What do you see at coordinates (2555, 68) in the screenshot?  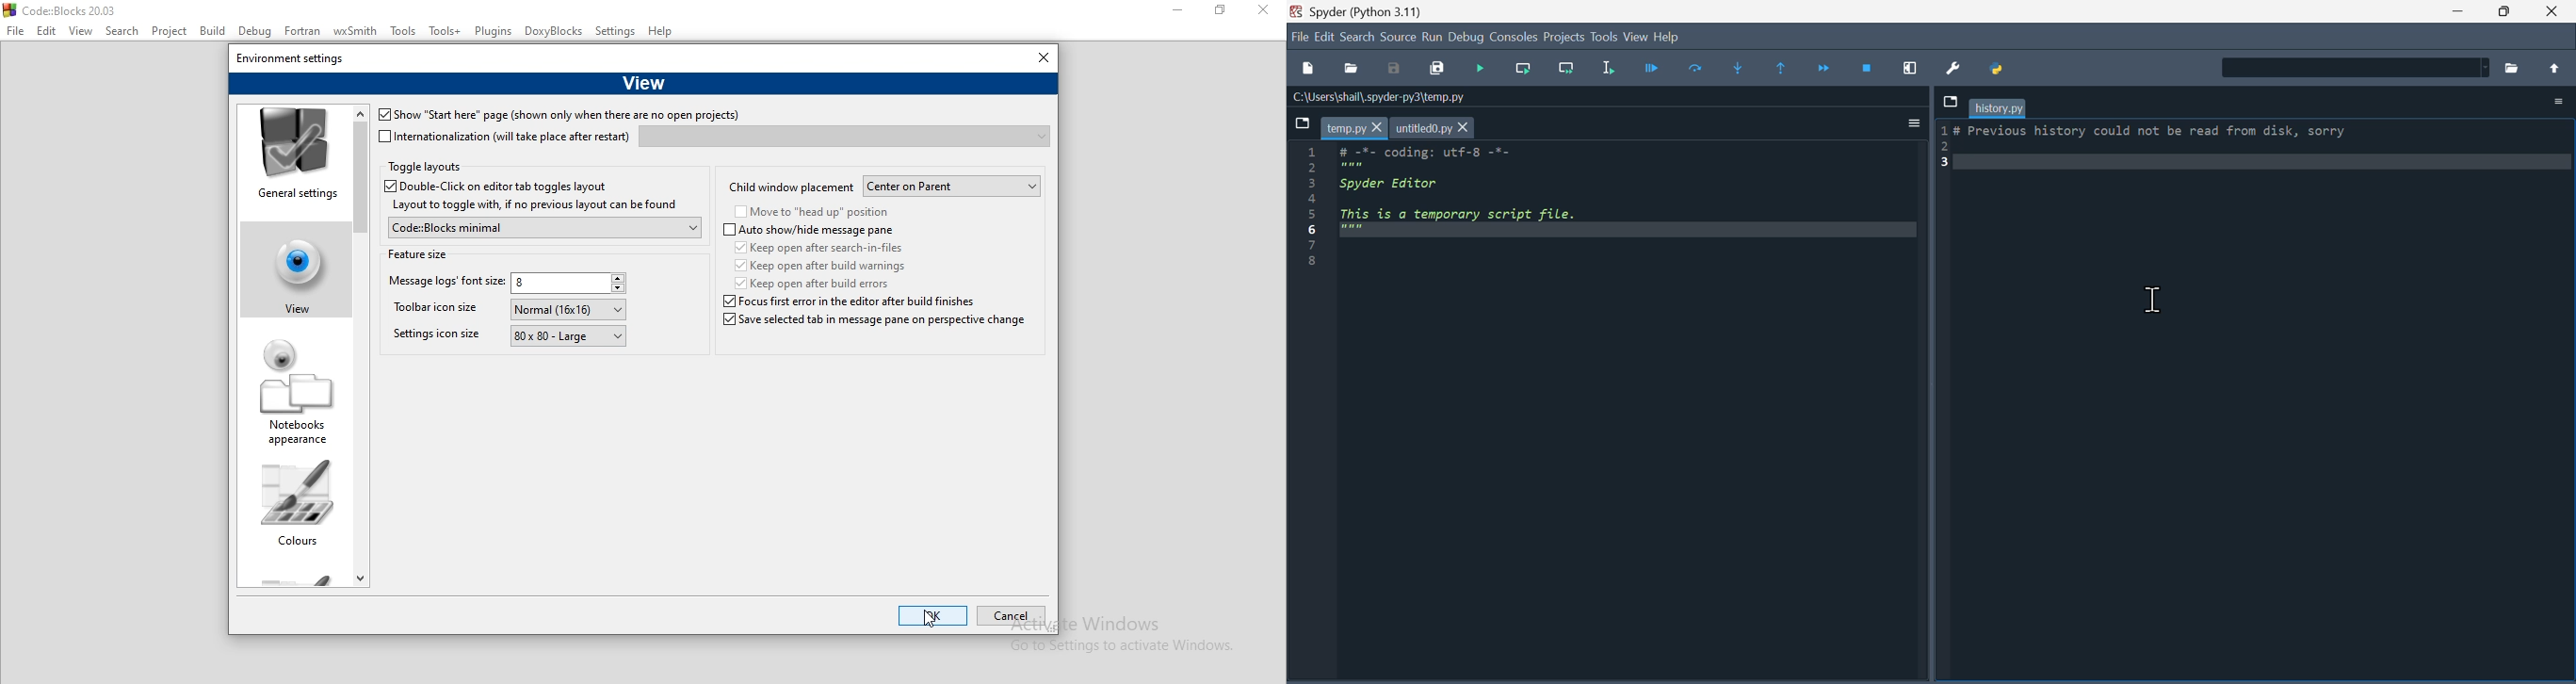 I see `move up` at bounding box center [2555, 68].